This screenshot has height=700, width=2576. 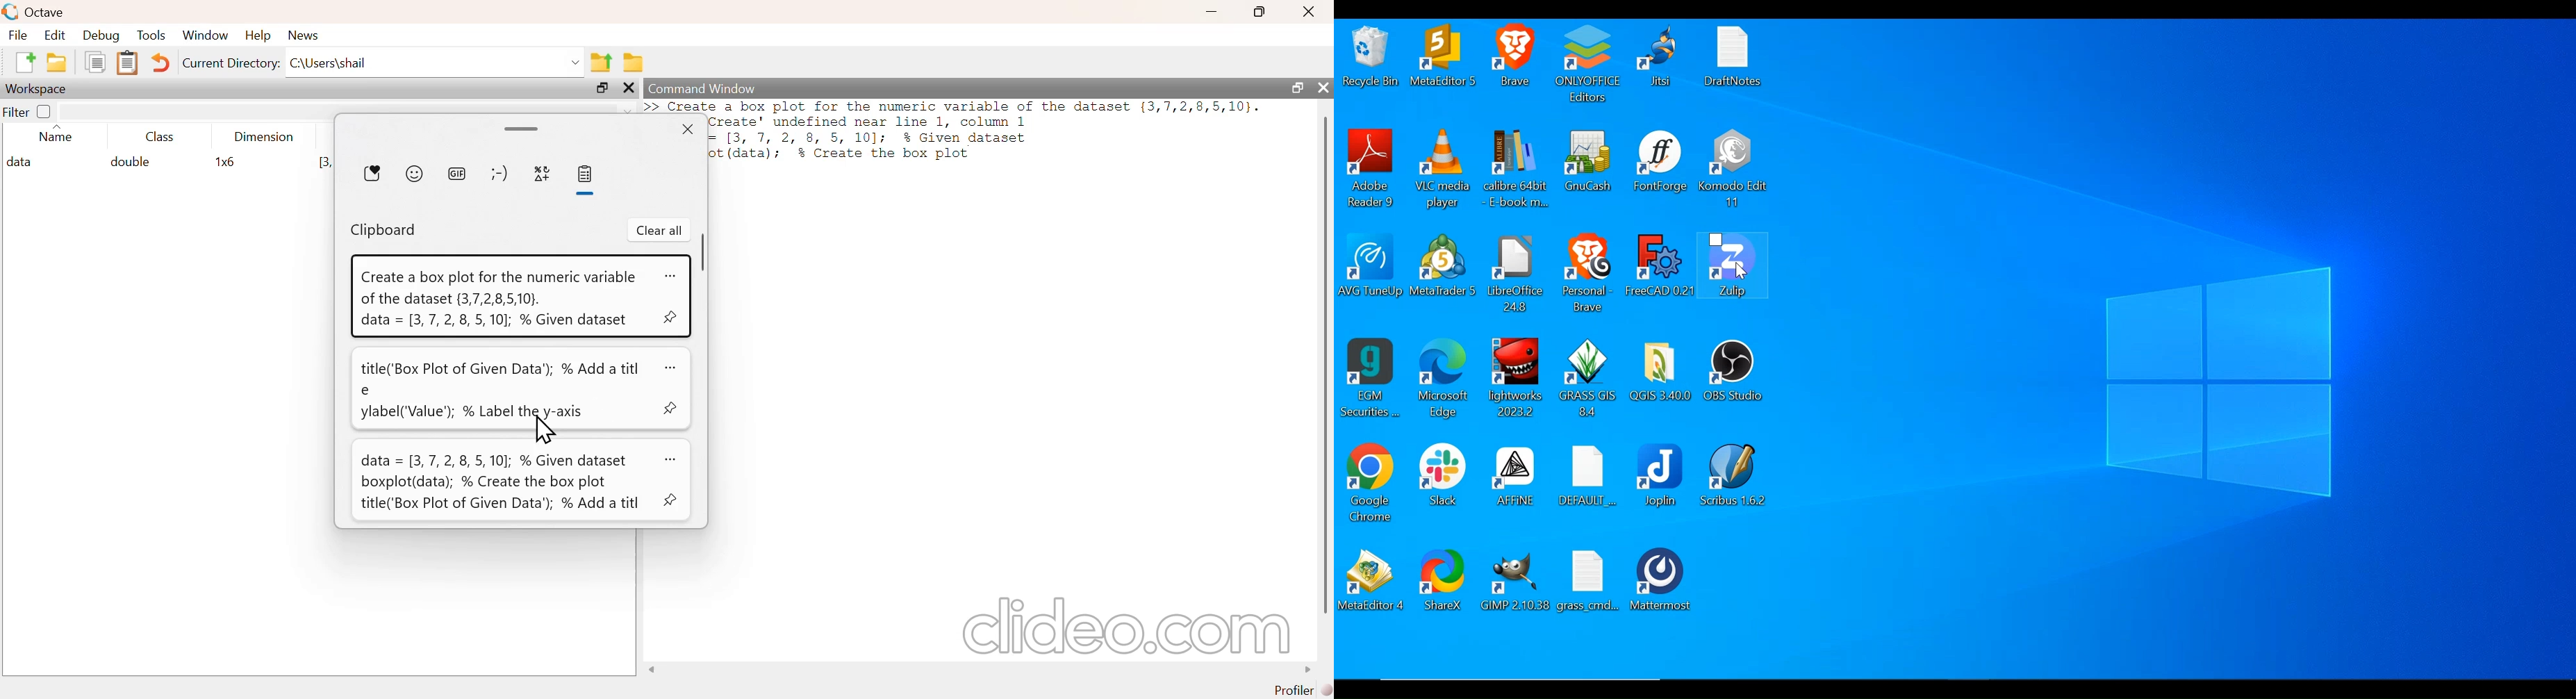 What do you see at coordinates (1303, 668) in the screenshot?
I see `move right` at bounding box center [1303, 668].